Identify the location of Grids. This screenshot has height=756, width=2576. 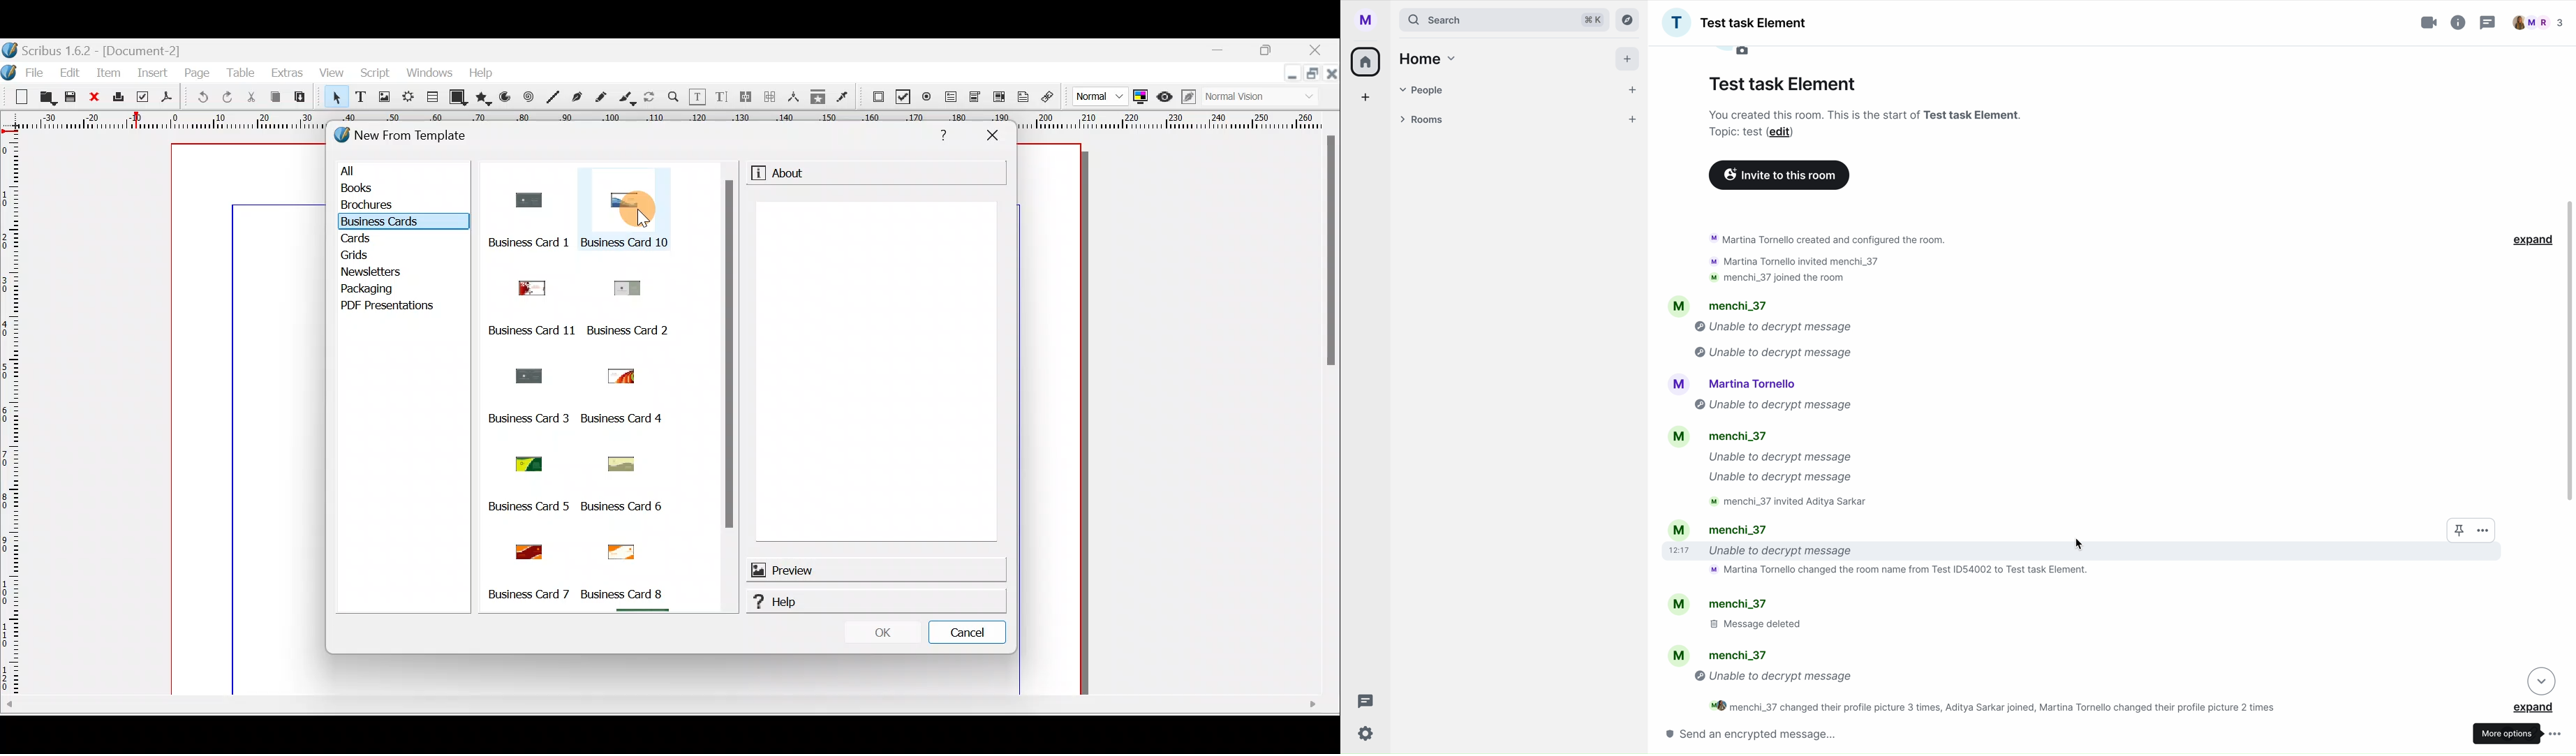
(369, 256).